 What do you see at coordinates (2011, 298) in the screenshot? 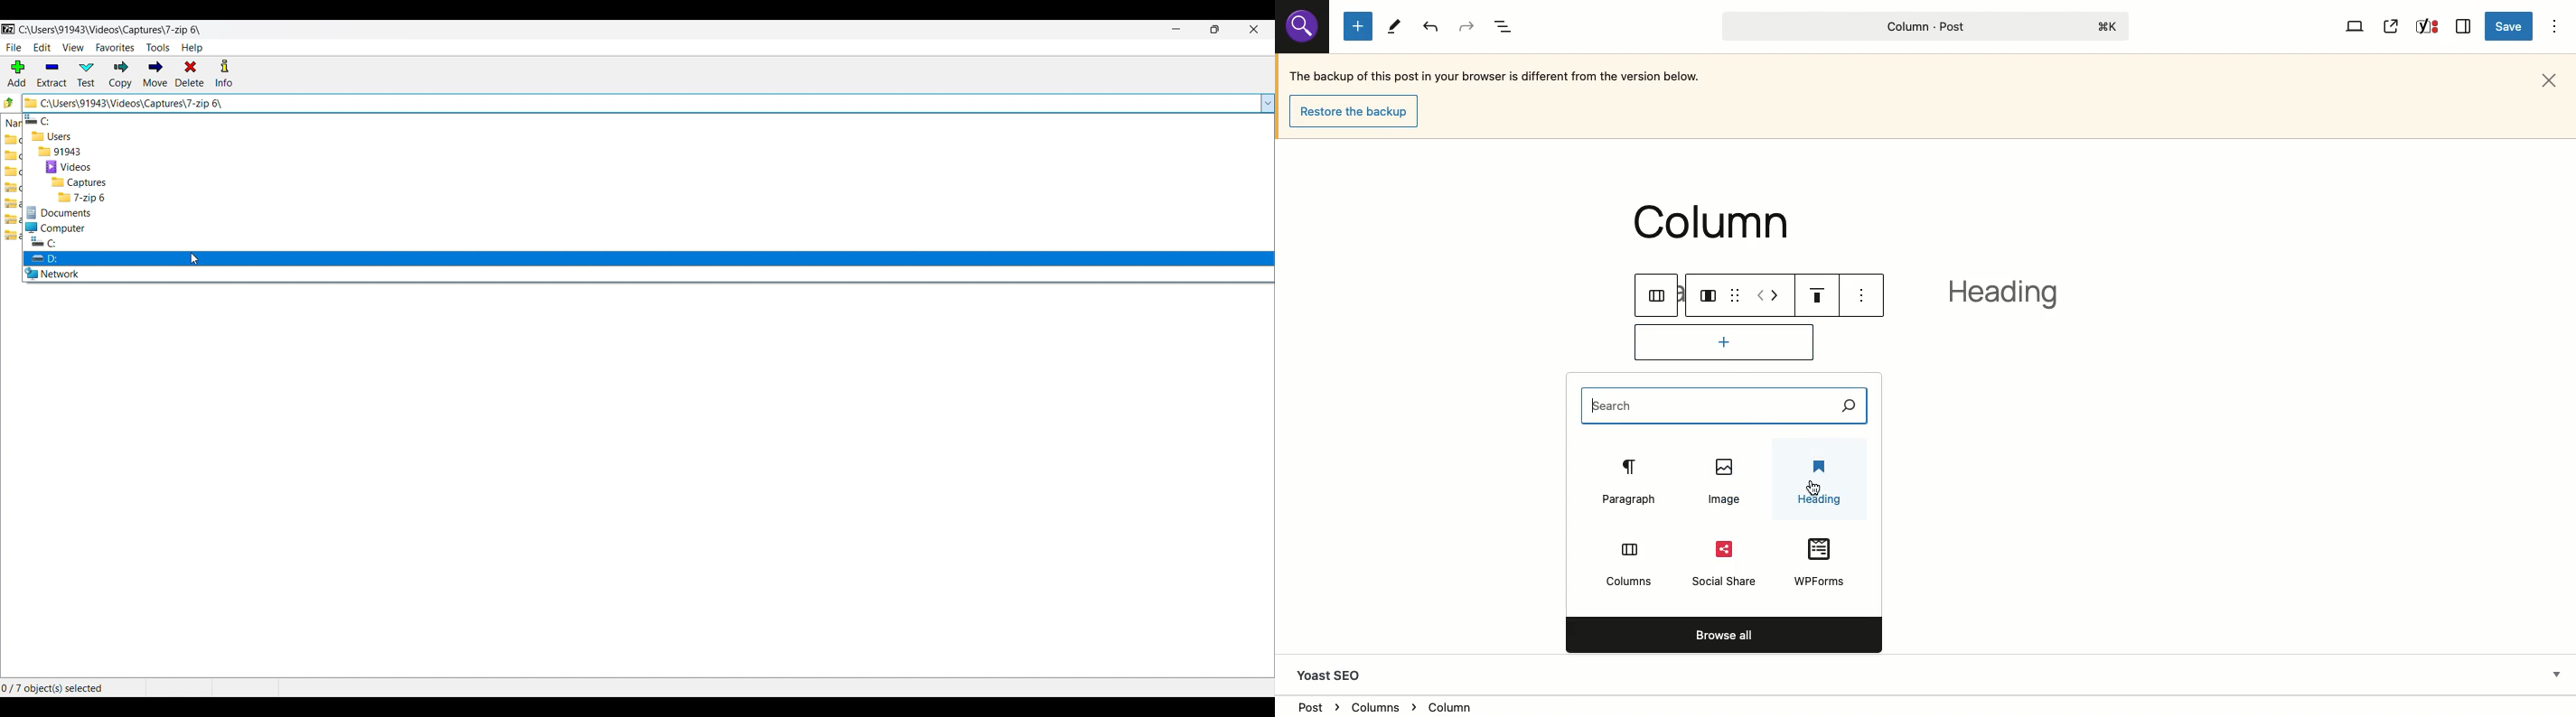
I see `heading` at bounding box center [2011, 298].